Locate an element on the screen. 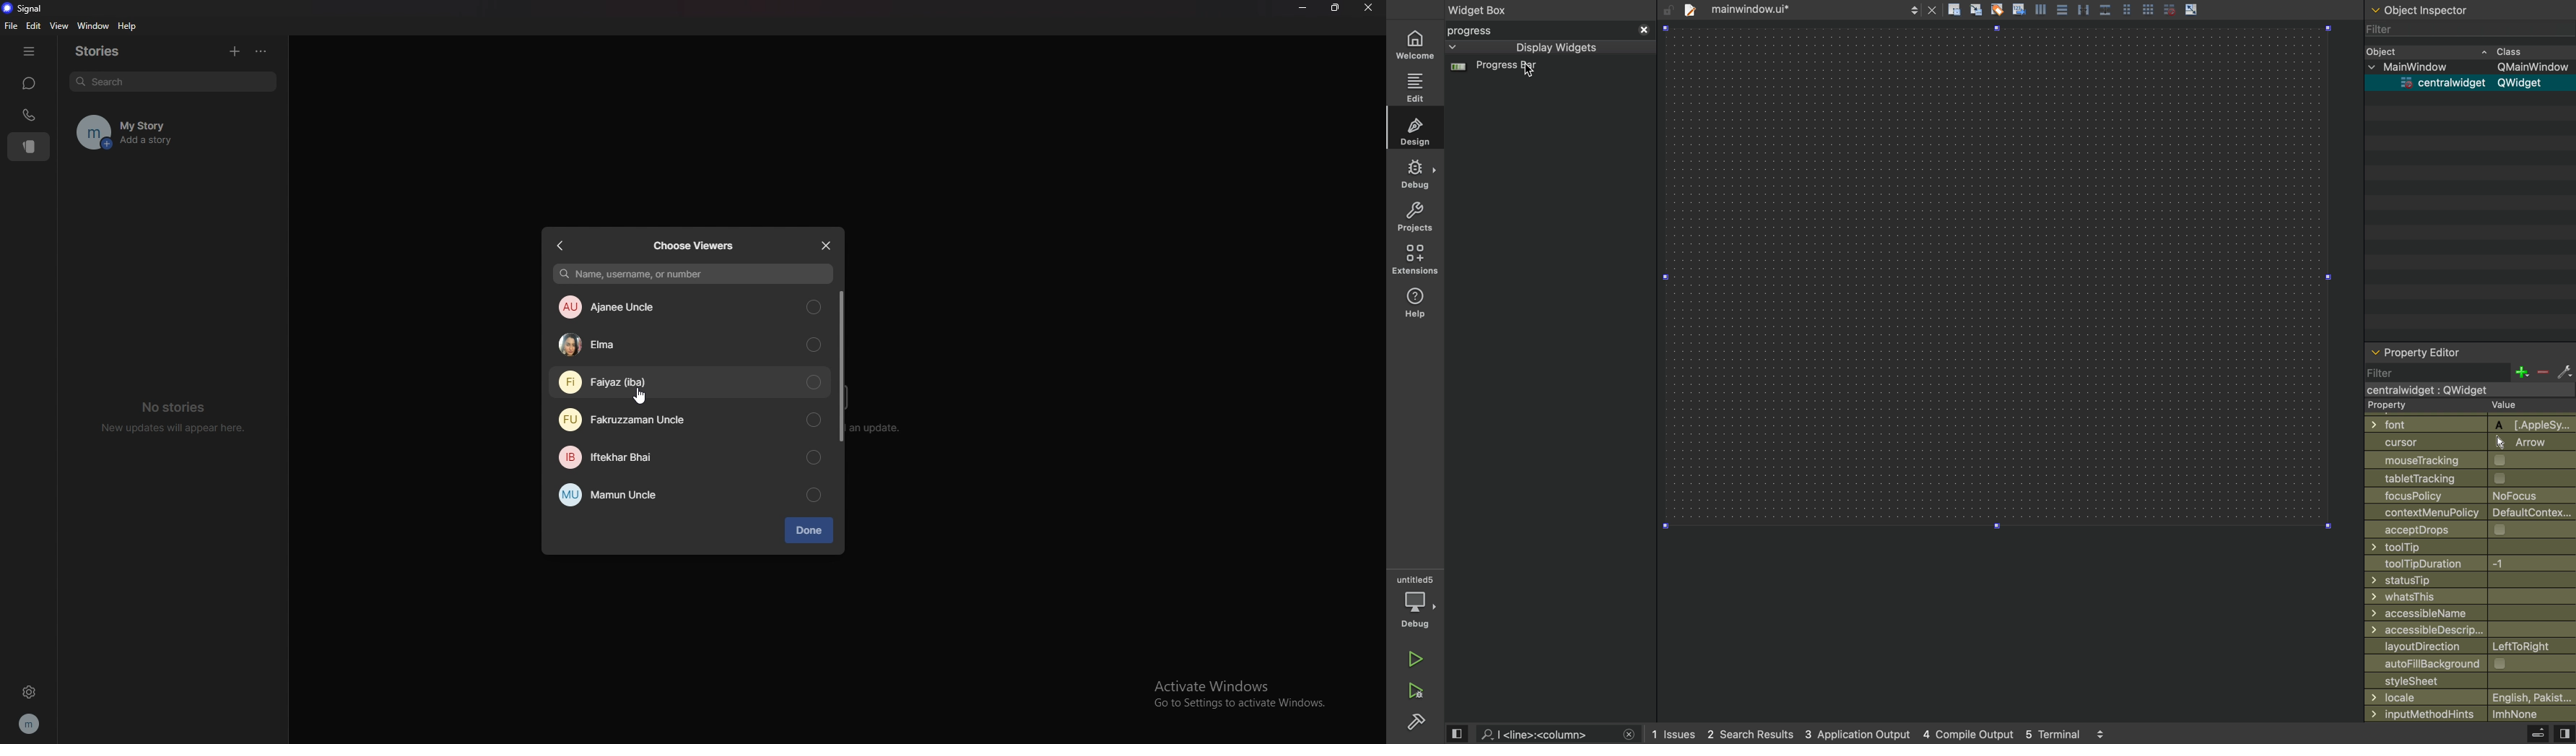 This screenshot has height=756, width=2576. run is located at coordinates (1413, 656).